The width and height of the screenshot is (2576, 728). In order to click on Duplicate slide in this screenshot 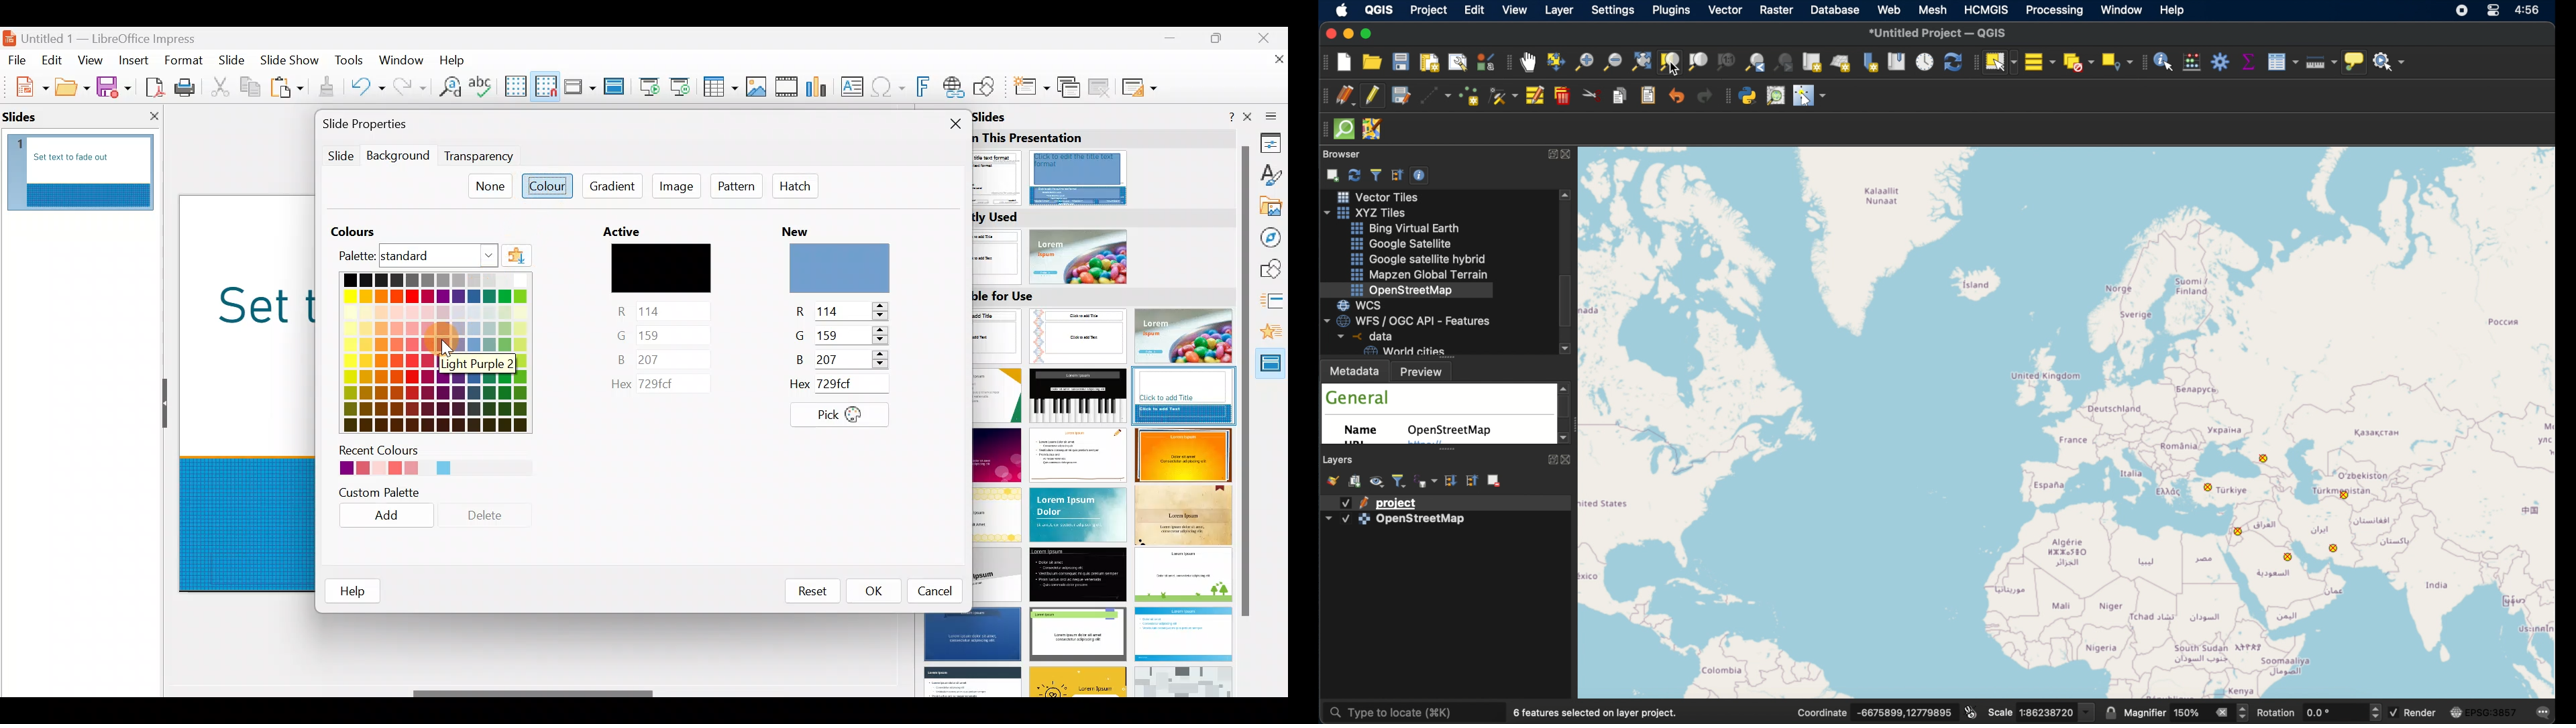, I will do `click(1071, 88)`.